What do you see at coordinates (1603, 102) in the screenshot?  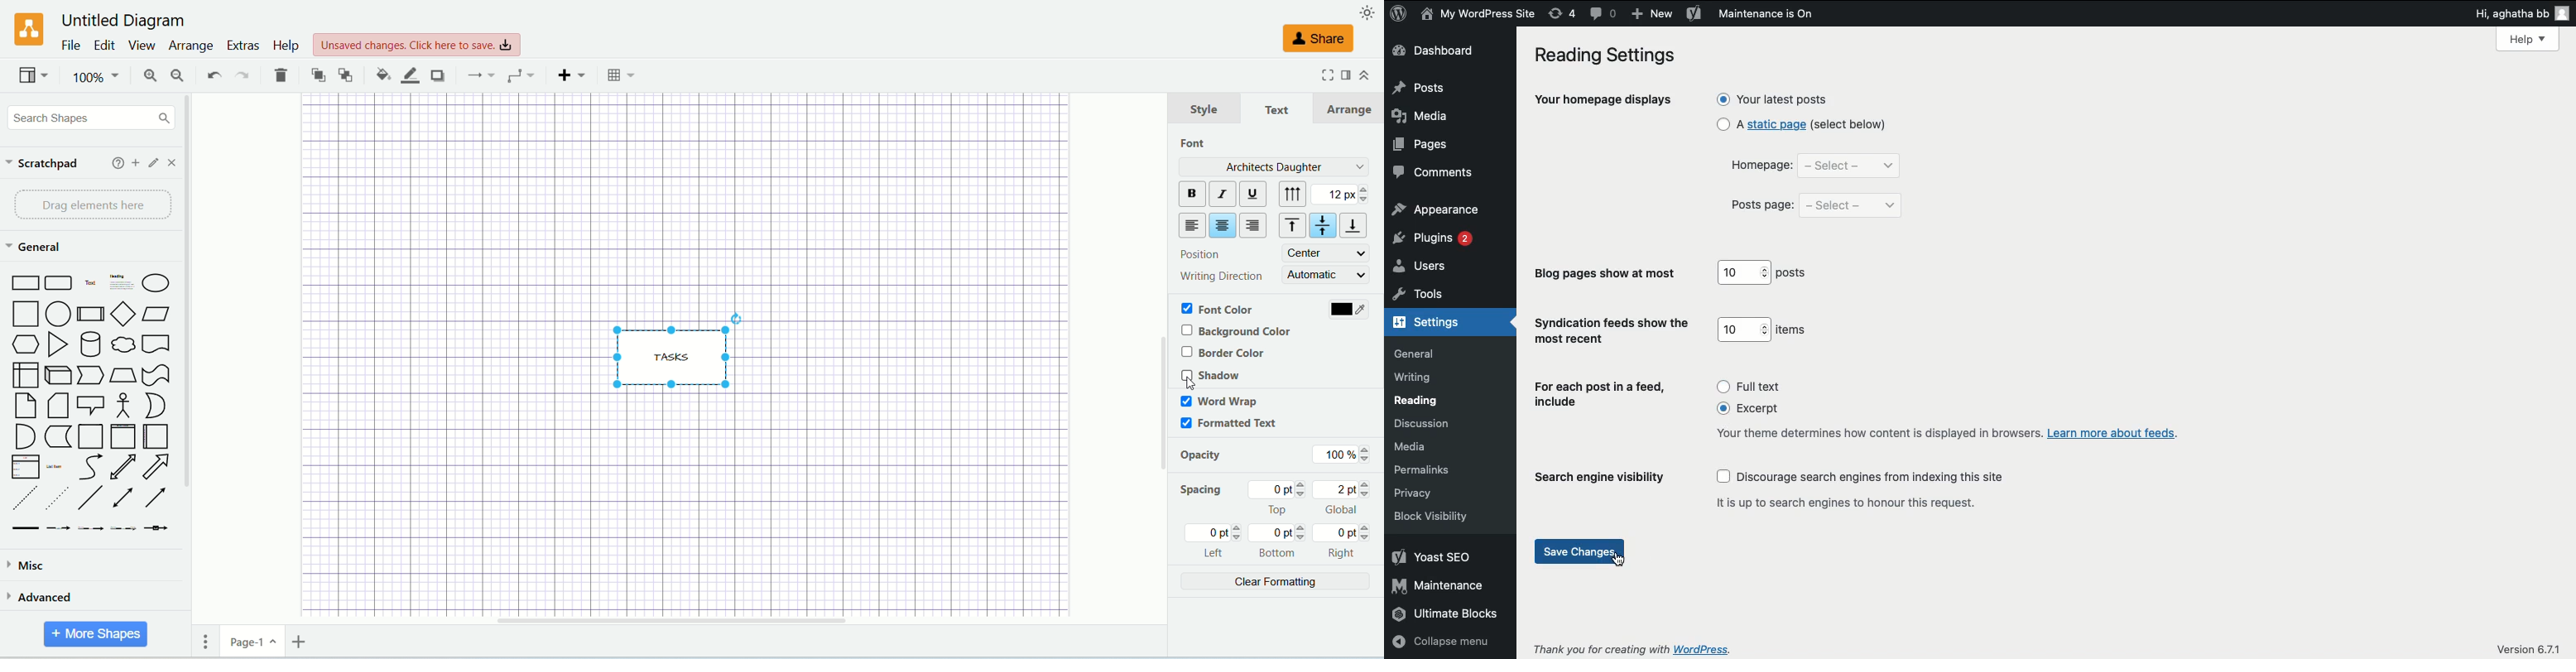 I see `your homepage displays` at bounding box center [1603, 102].